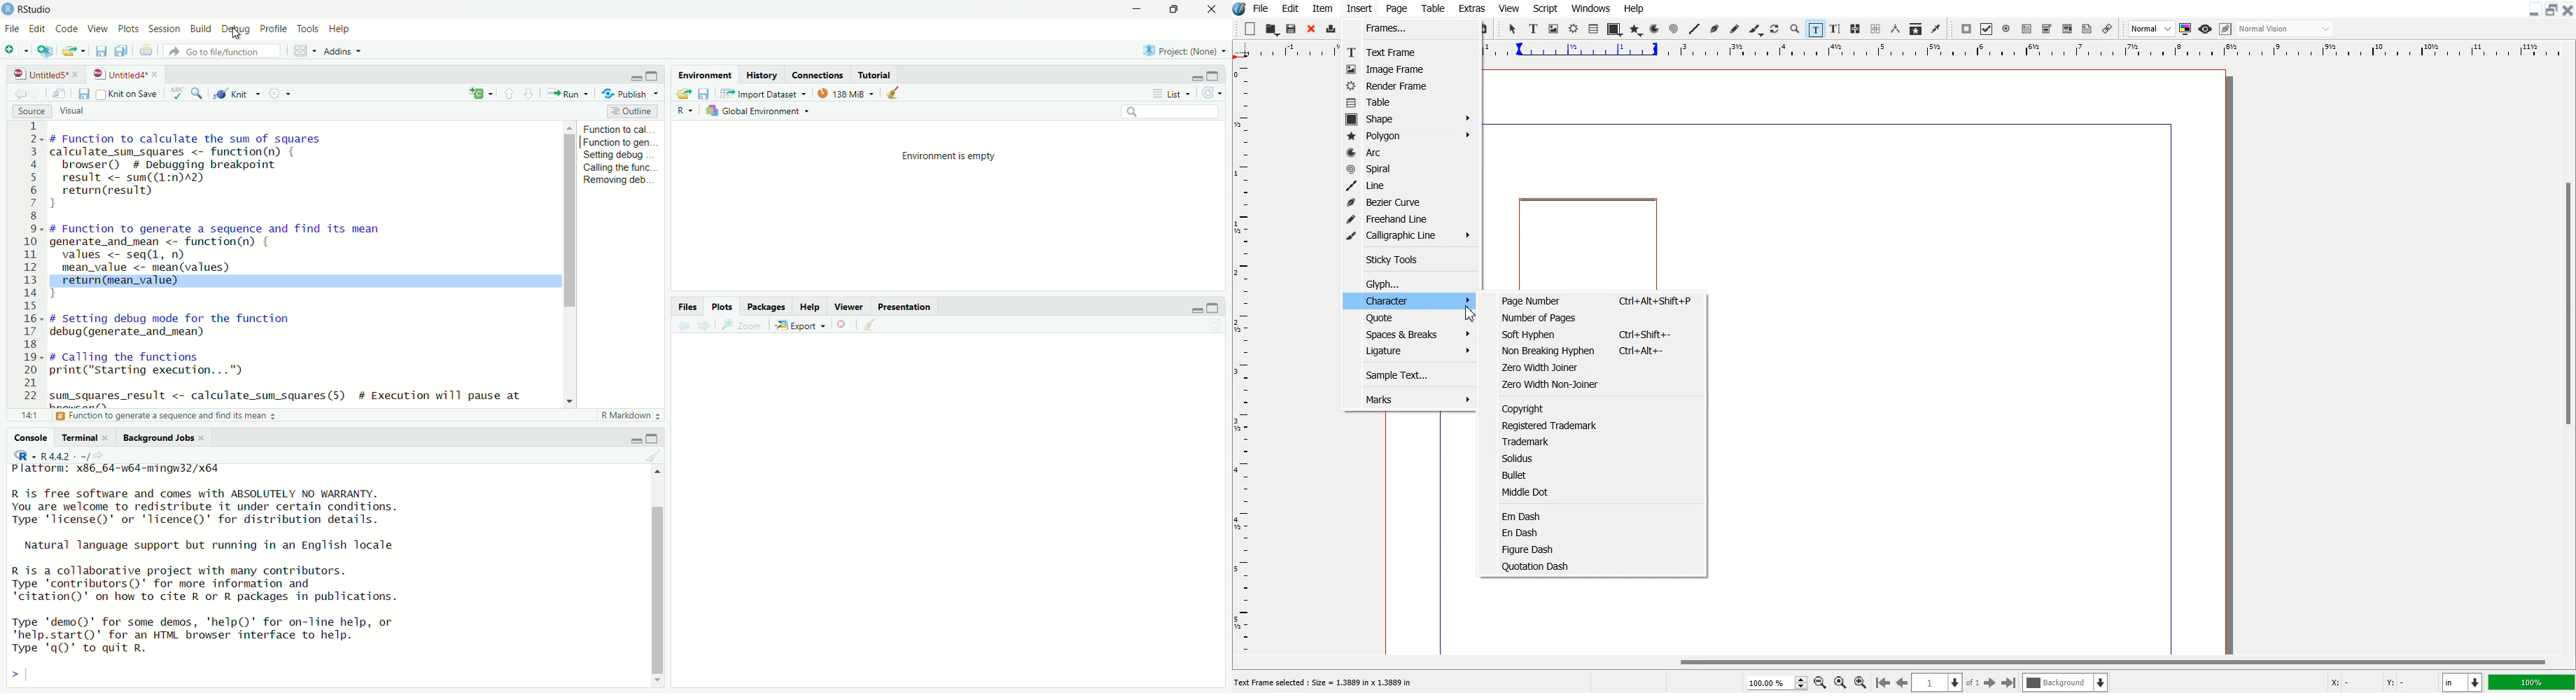  What do you see at coordinates (1694, 29) in the screenshot?
I see `Line` at bounding box center [1694, 29].